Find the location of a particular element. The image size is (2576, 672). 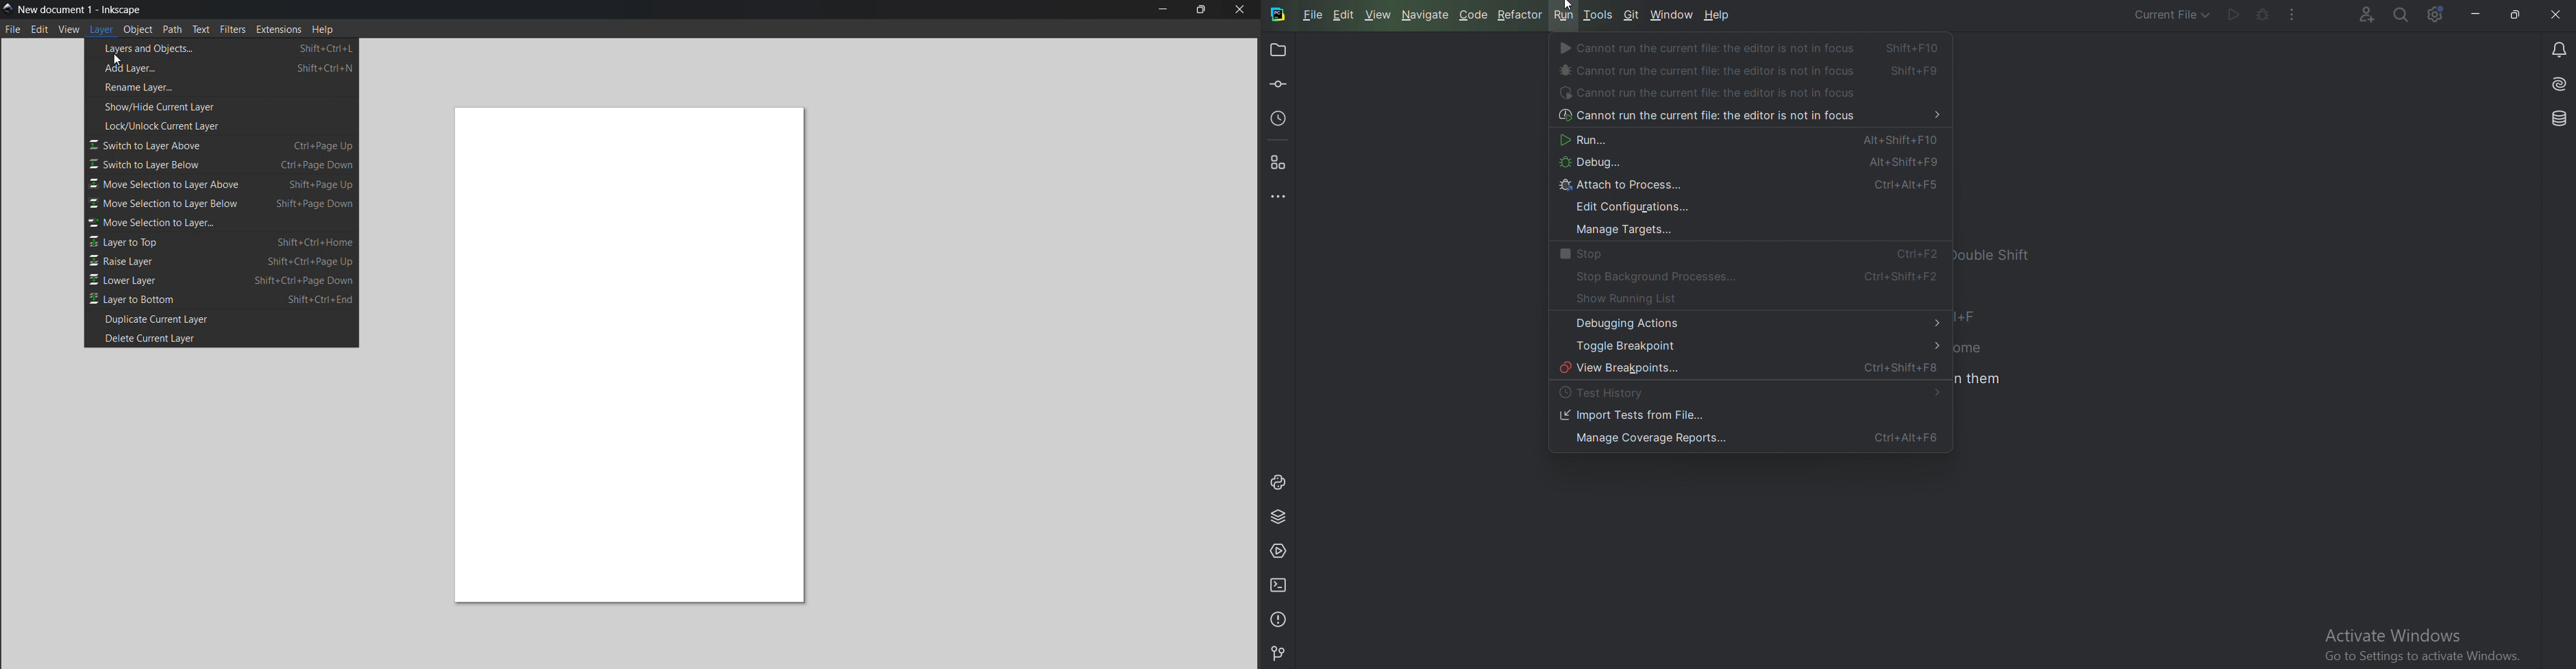

Run is located at coordinates (1564, 17).